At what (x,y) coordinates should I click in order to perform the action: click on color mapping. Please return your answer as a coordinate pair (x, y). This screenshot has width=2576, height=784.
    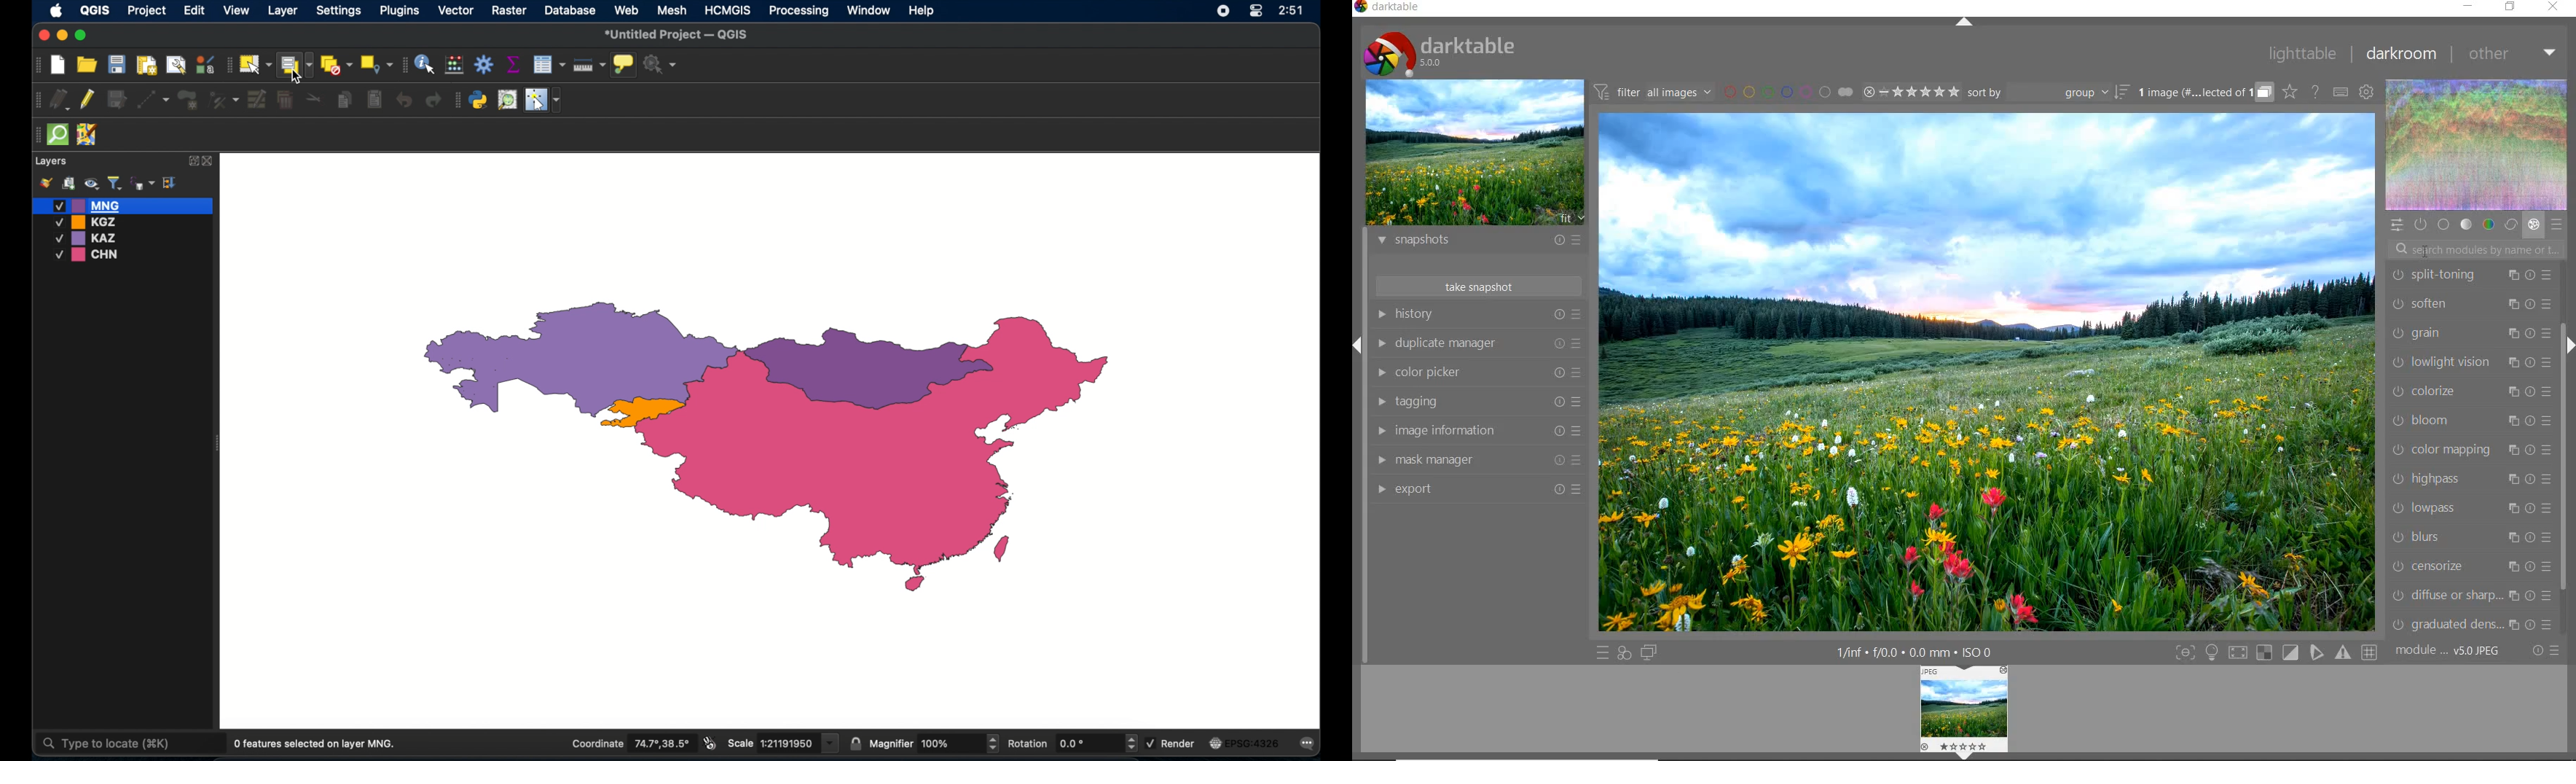
    Looking at the image, I should click on (2469, 449).